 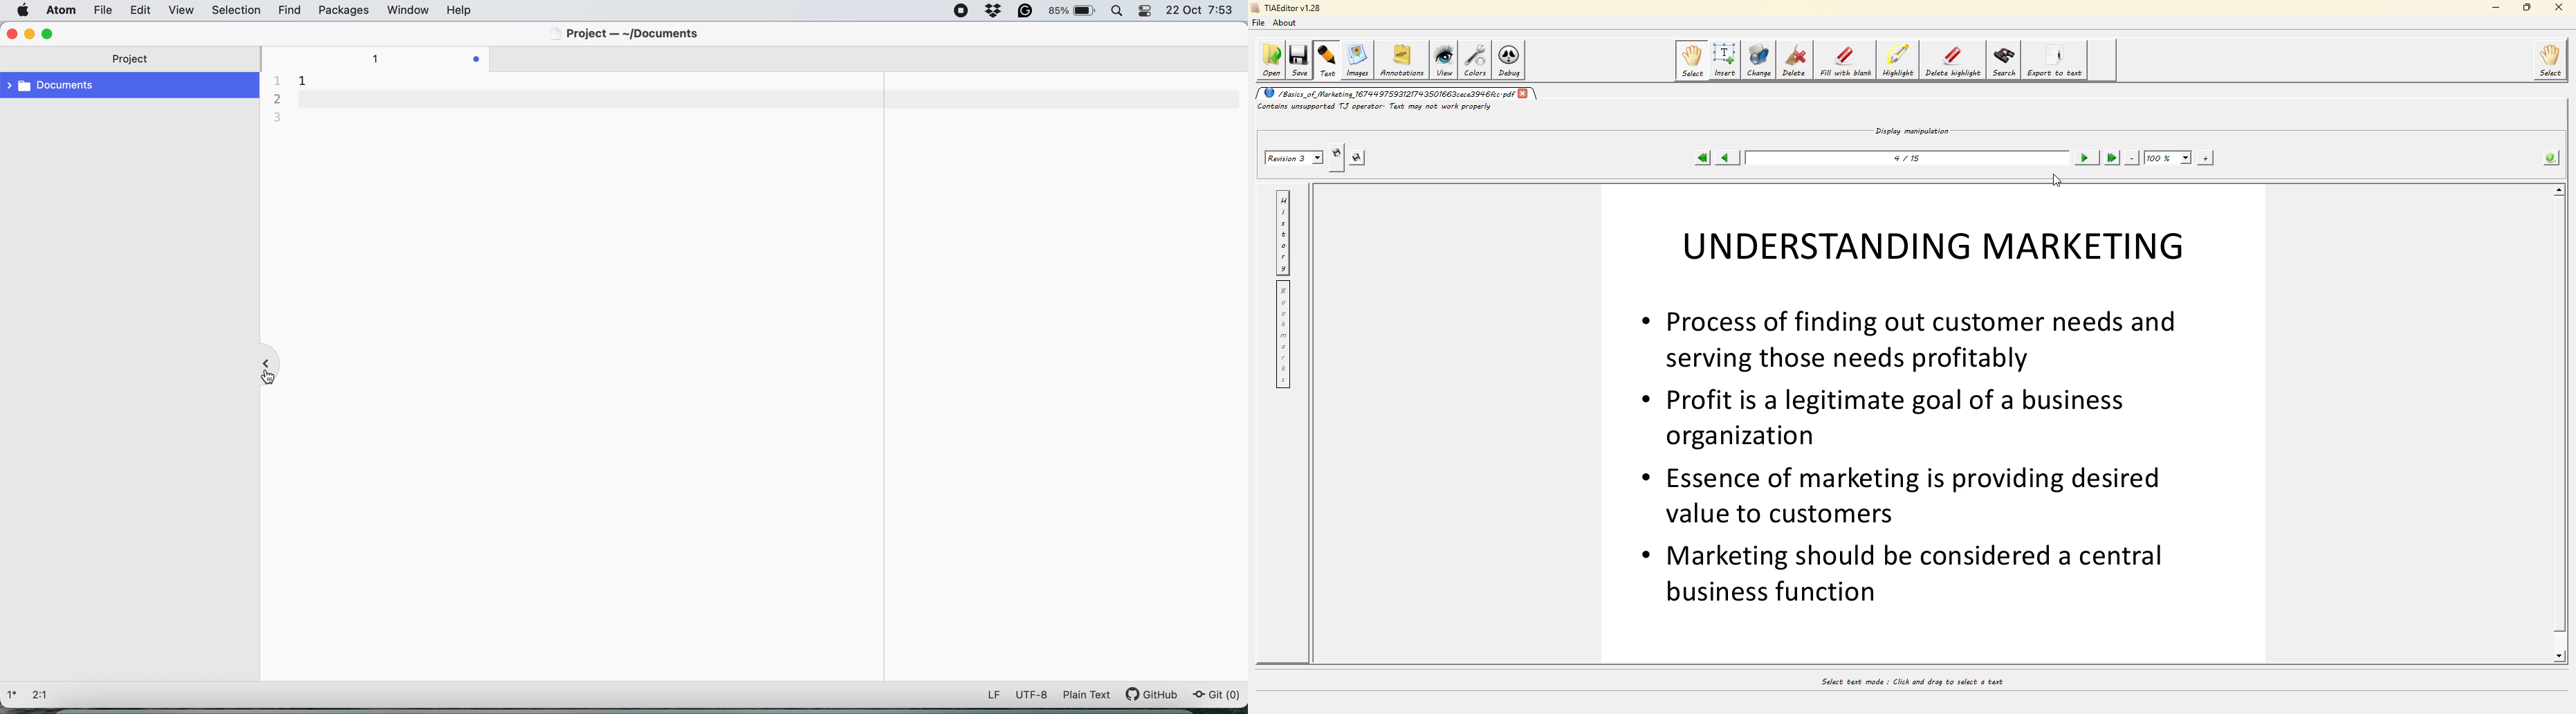 I want to click on edit, so click(x=140, y=11).